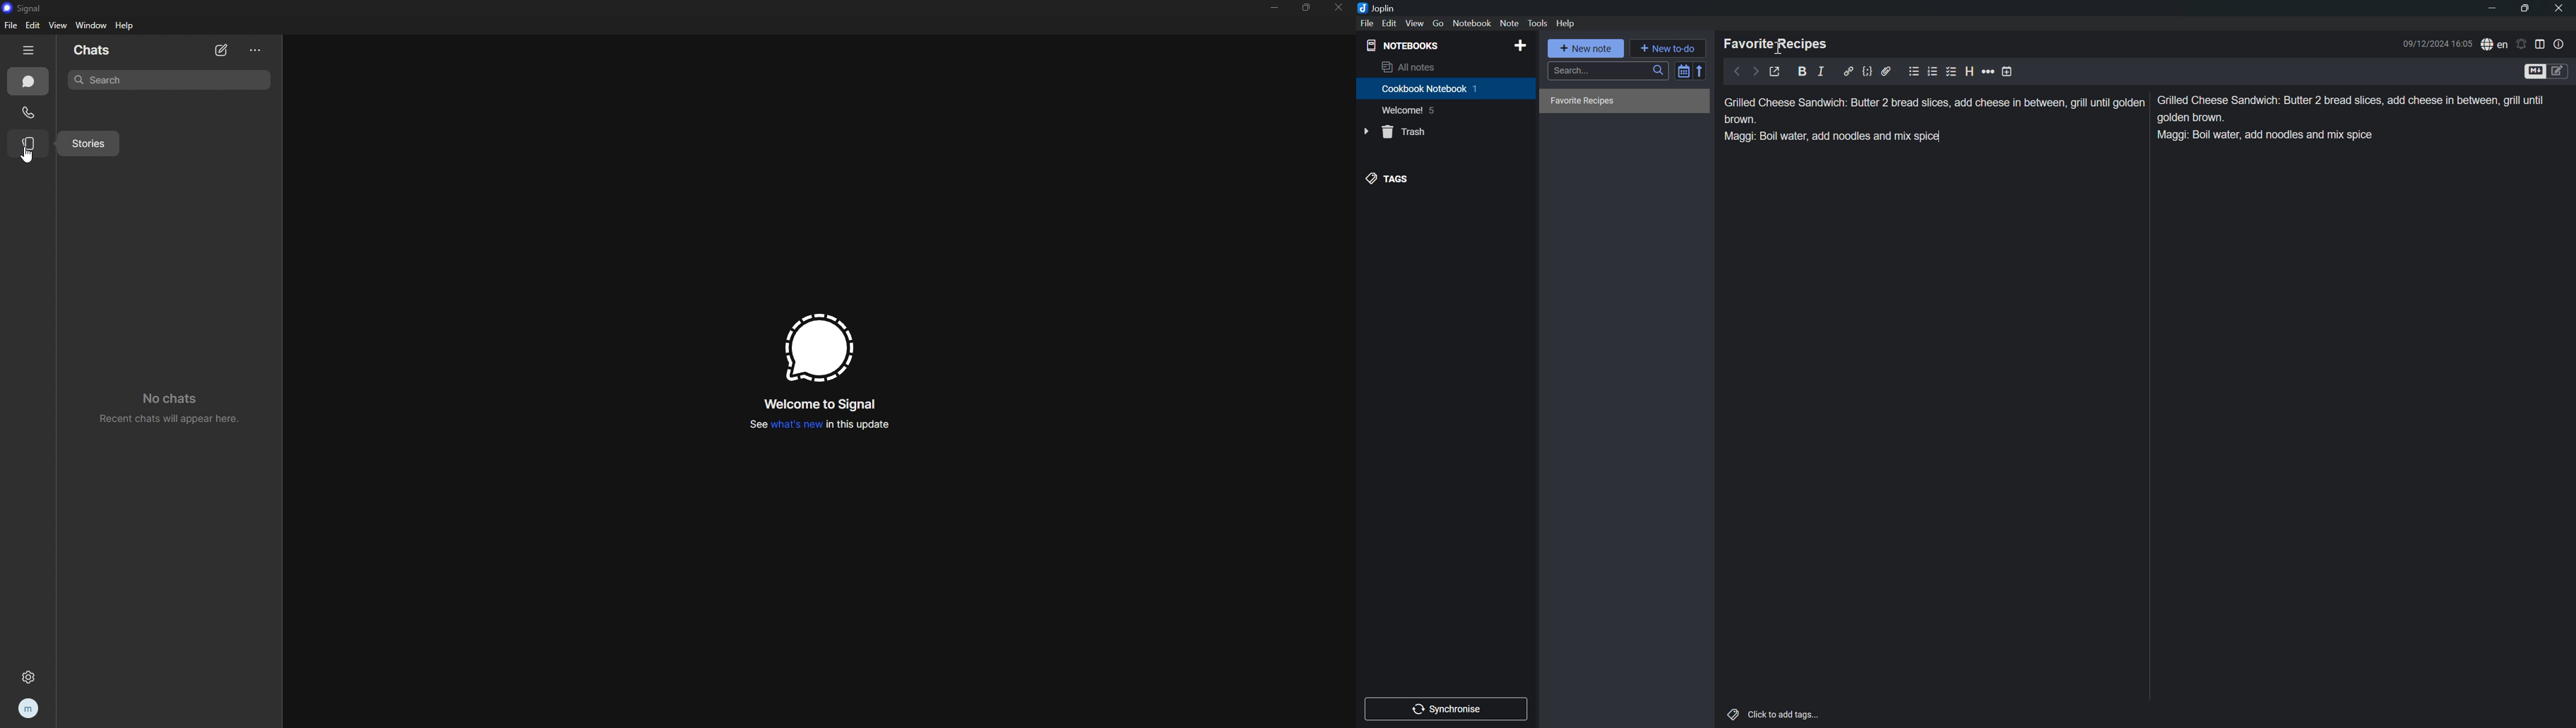 Image resolution: width=2576 pixels, height=728 pixels. I want to click on Insert/edit link, so click(1848, 70).